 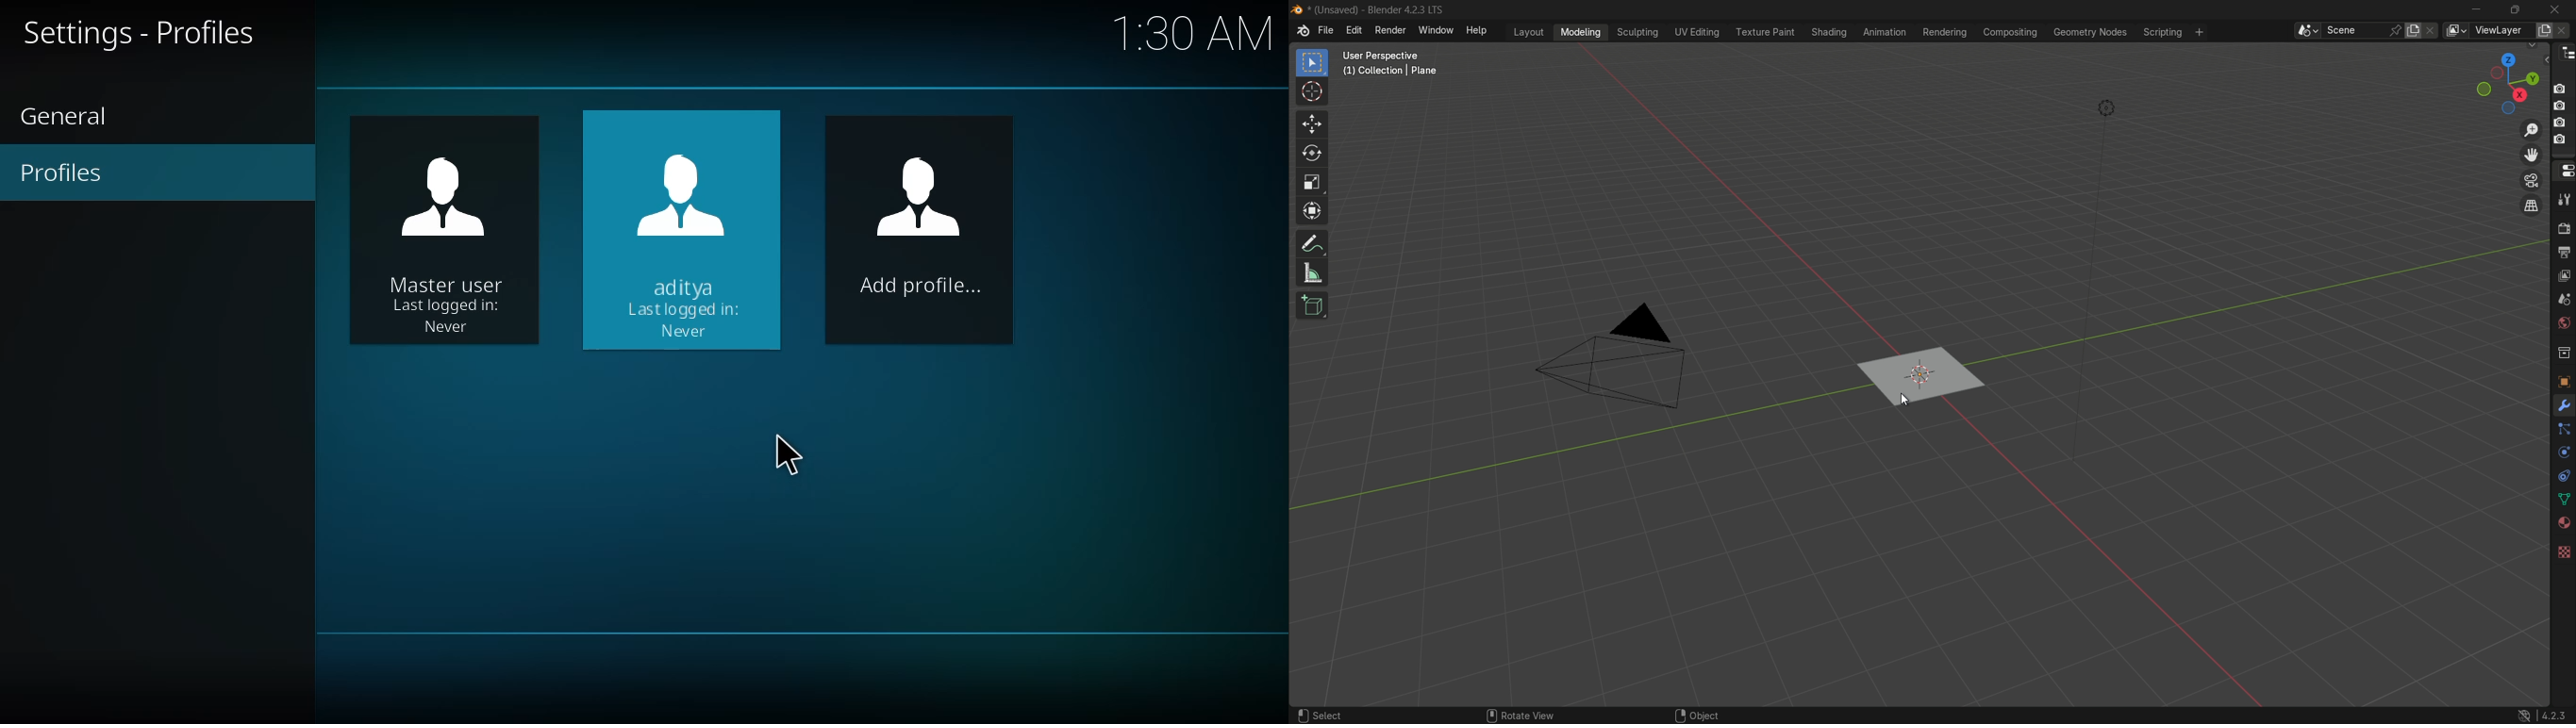 What do you see at coordinates (74, 118) in the screenshot?
I see `general` at bounding box center [74, 118].